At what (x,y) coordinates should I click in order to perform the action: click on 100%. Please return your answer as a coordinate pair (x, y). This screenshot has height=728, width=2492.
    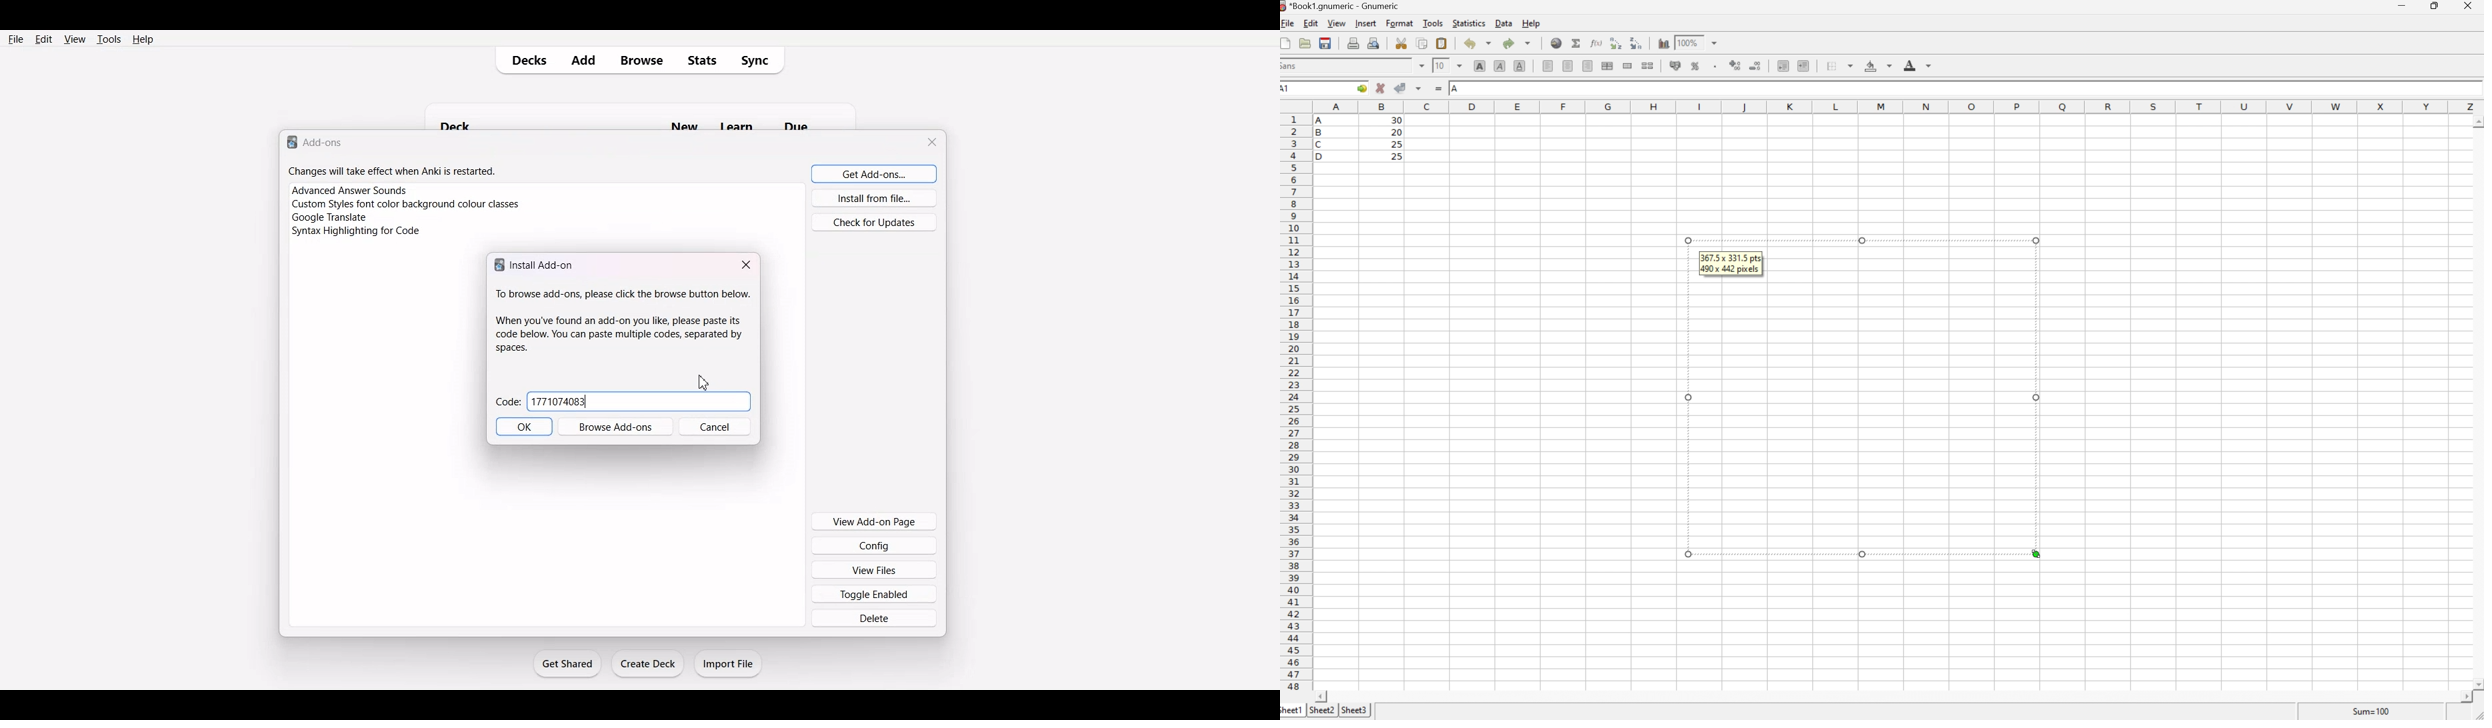
    Looking at the image, I should click on (1686, 42).